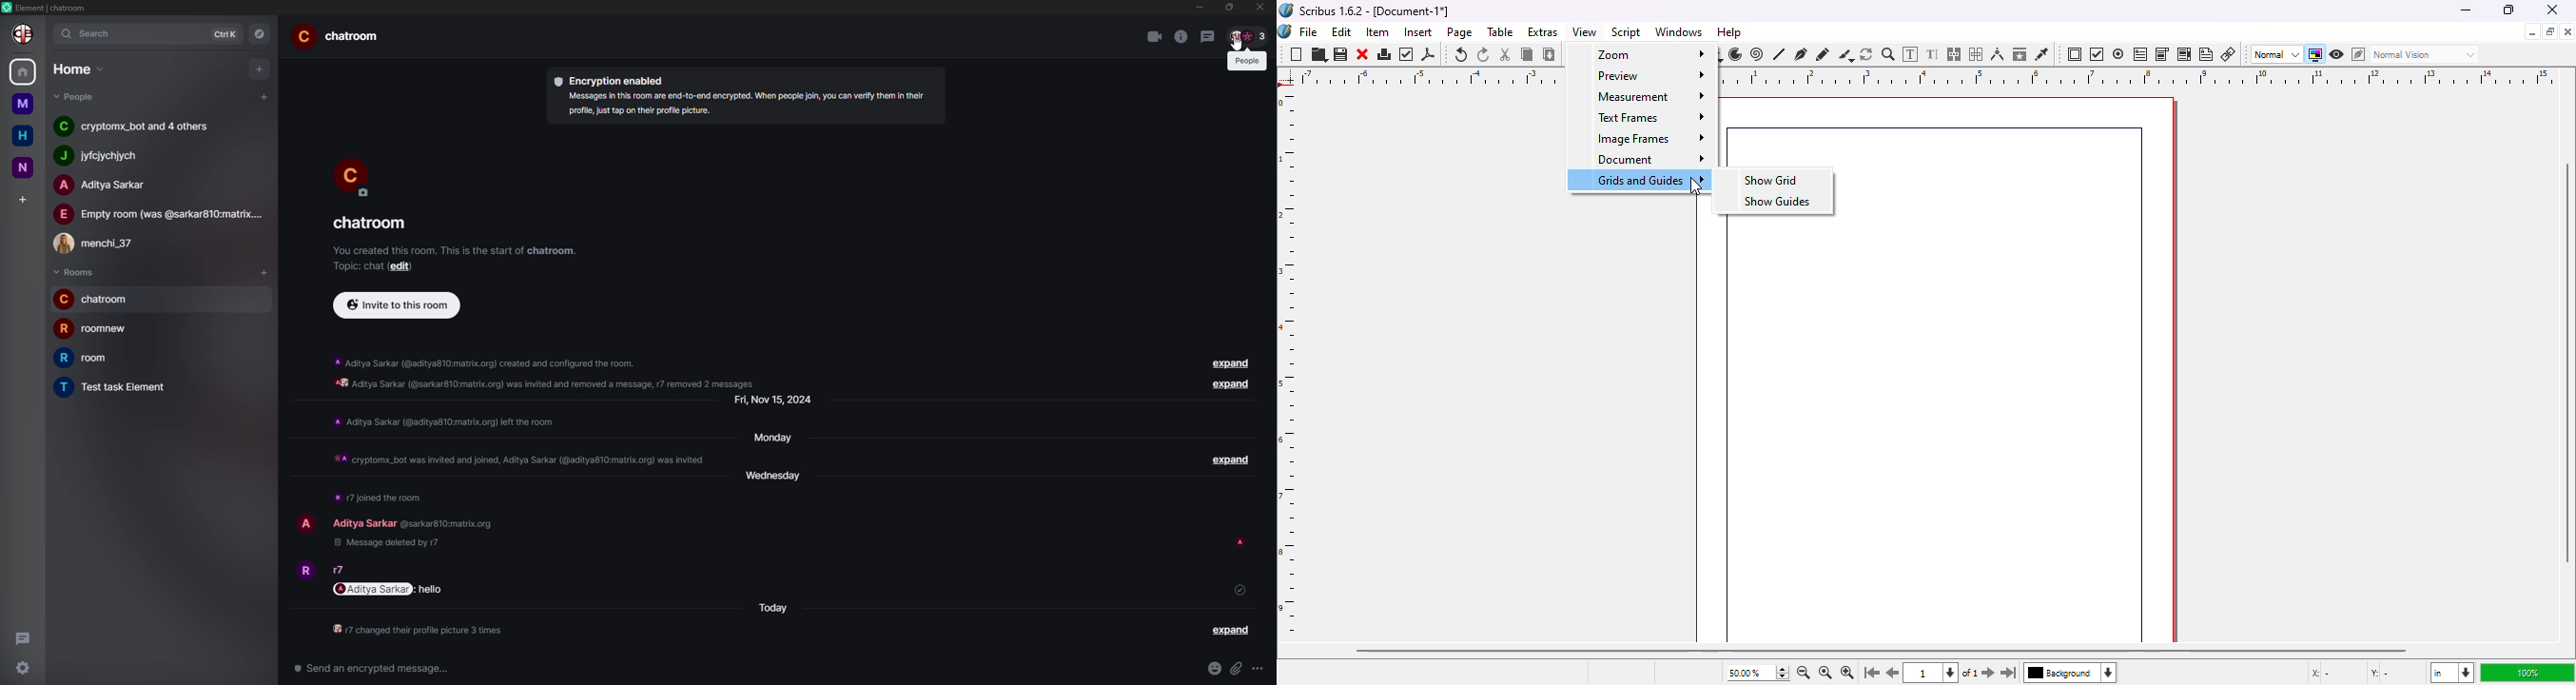  Describe the element at coordinates (28, 166) in the screenshot. I see `n` at that location.